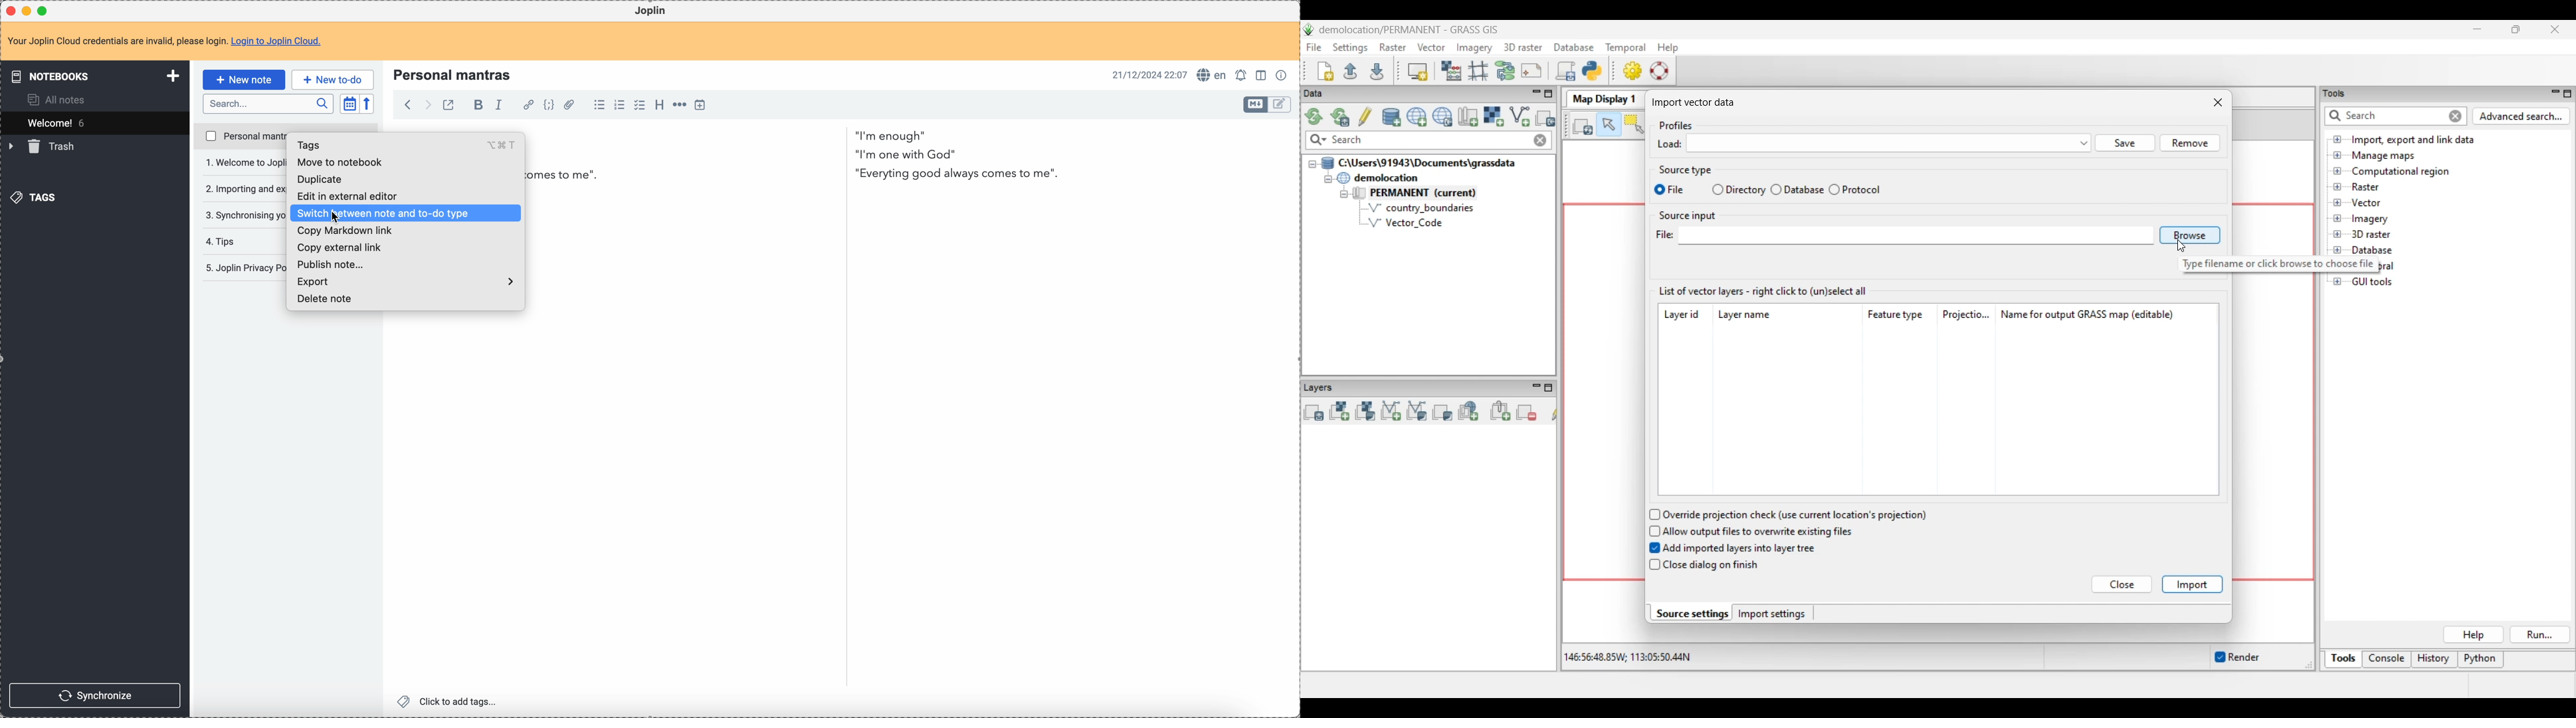 The image size is (2576, 728). Describe the element at coordinates (243, 268) in the screenshot. I see `Joplin privacy policy` at that location.